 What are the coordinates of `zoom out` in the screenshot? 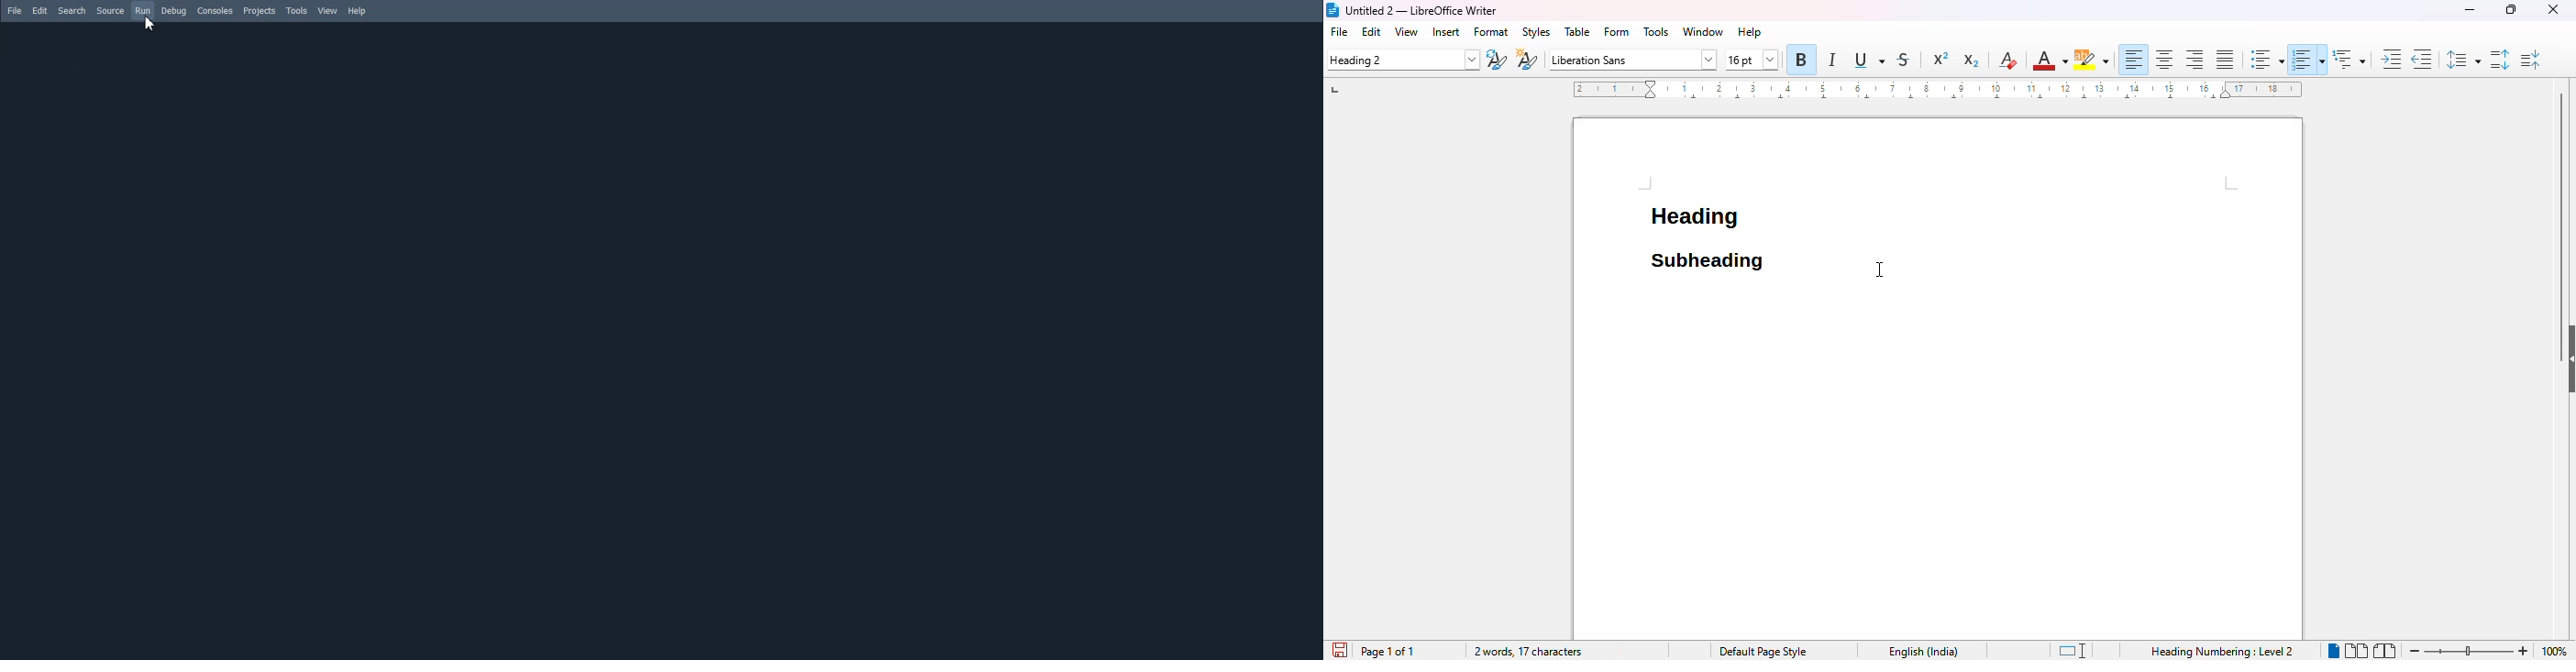 It's located at (2415, 650).